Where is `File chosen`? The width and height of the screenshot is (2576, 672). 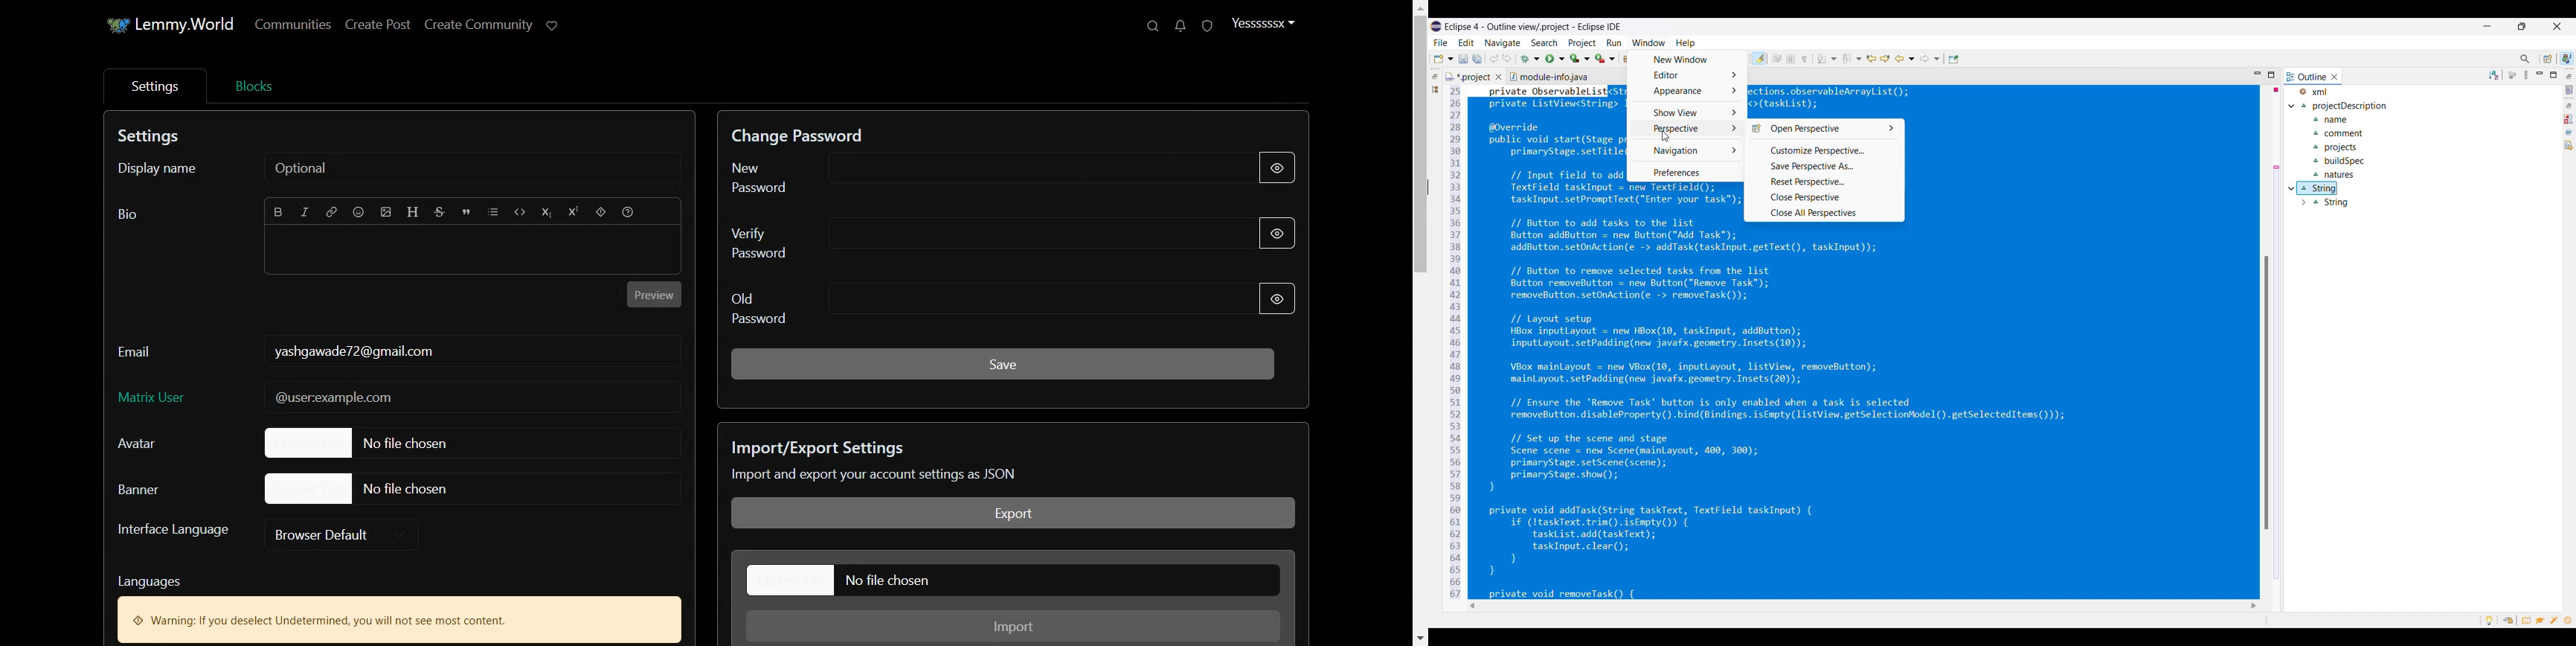
File chosen is located at coordinates (1012, 580).